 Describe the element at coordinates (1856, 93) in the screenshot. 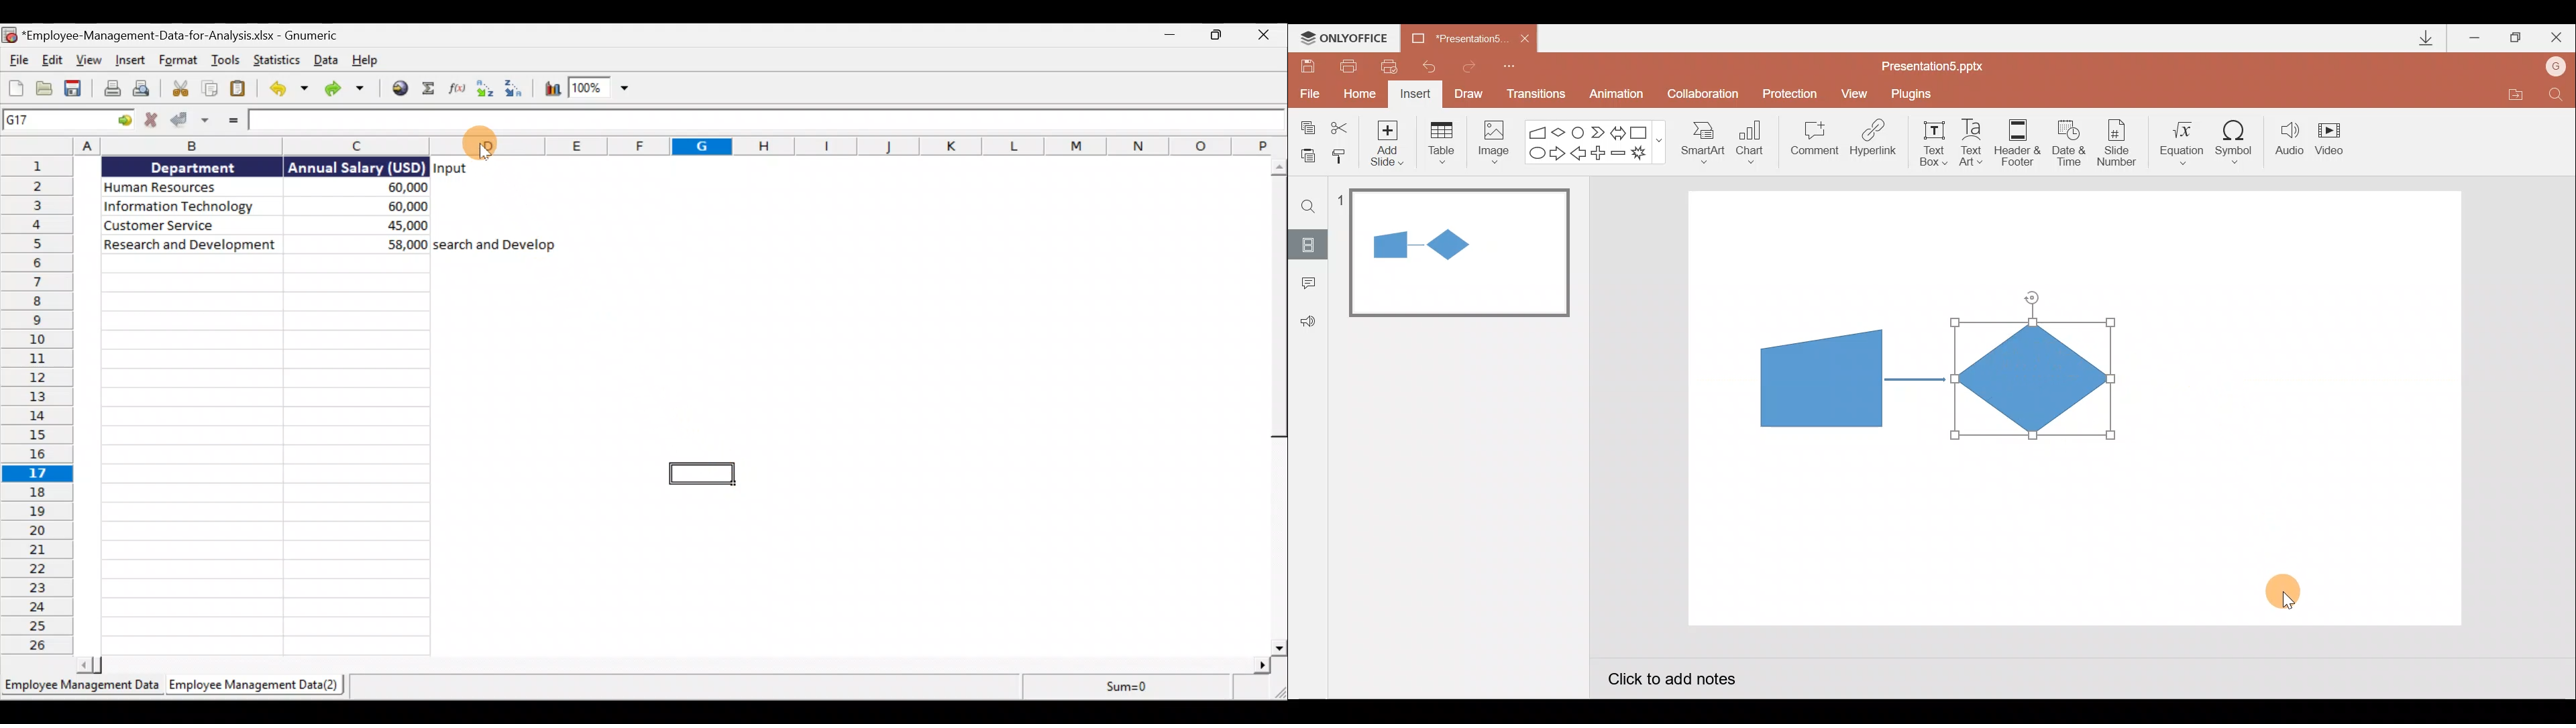

I see `View` at that location.